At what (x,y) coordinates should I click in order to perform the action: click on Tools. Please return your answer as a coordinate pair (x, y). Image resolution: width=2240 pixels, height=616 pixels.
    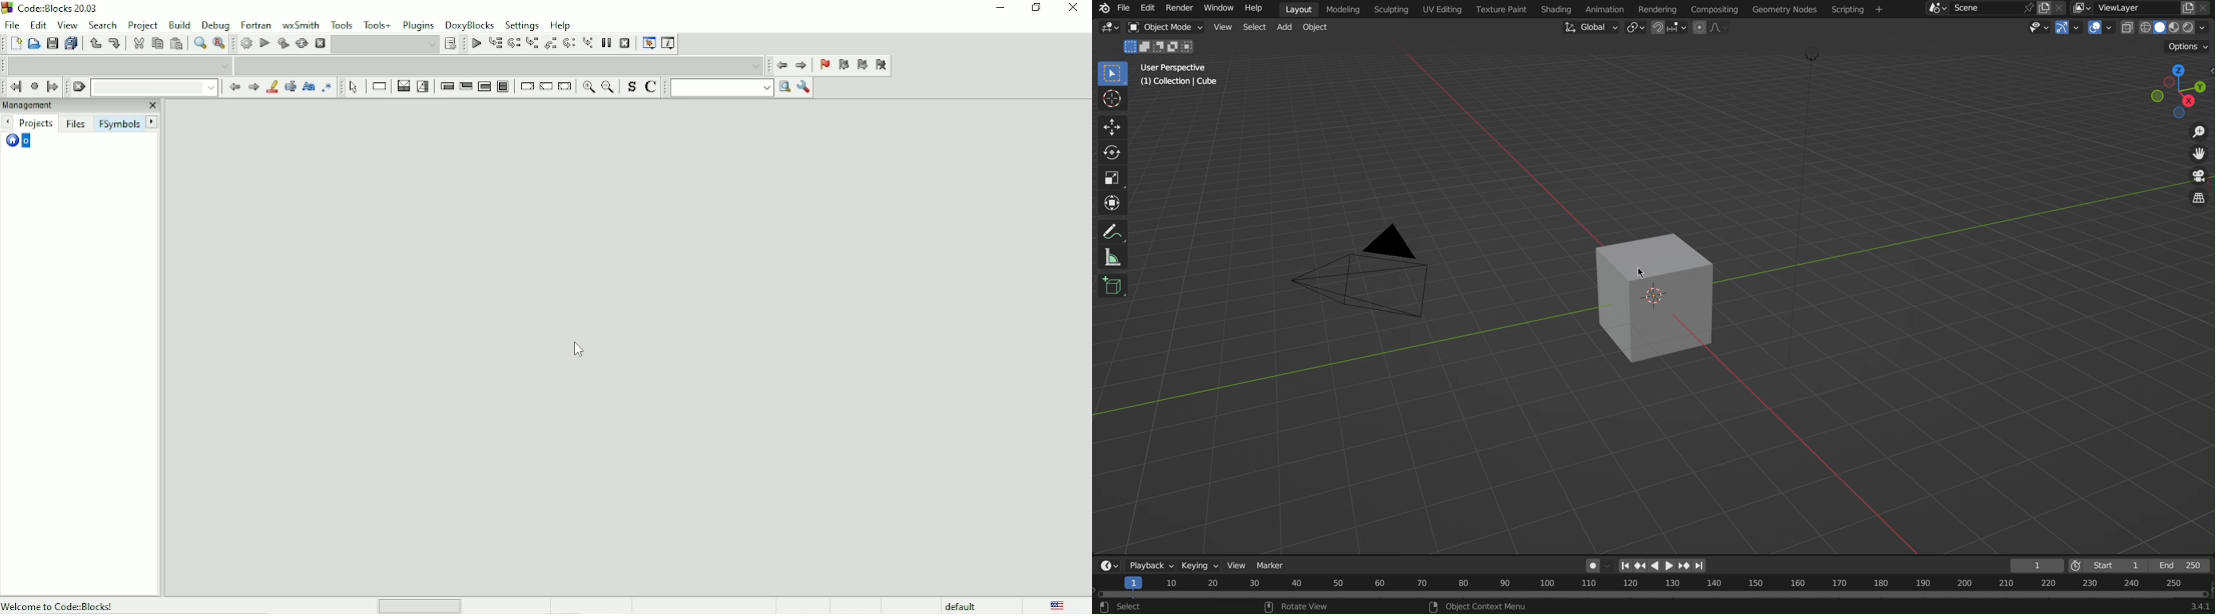
    Looking at the image, I should click on (342, 24).